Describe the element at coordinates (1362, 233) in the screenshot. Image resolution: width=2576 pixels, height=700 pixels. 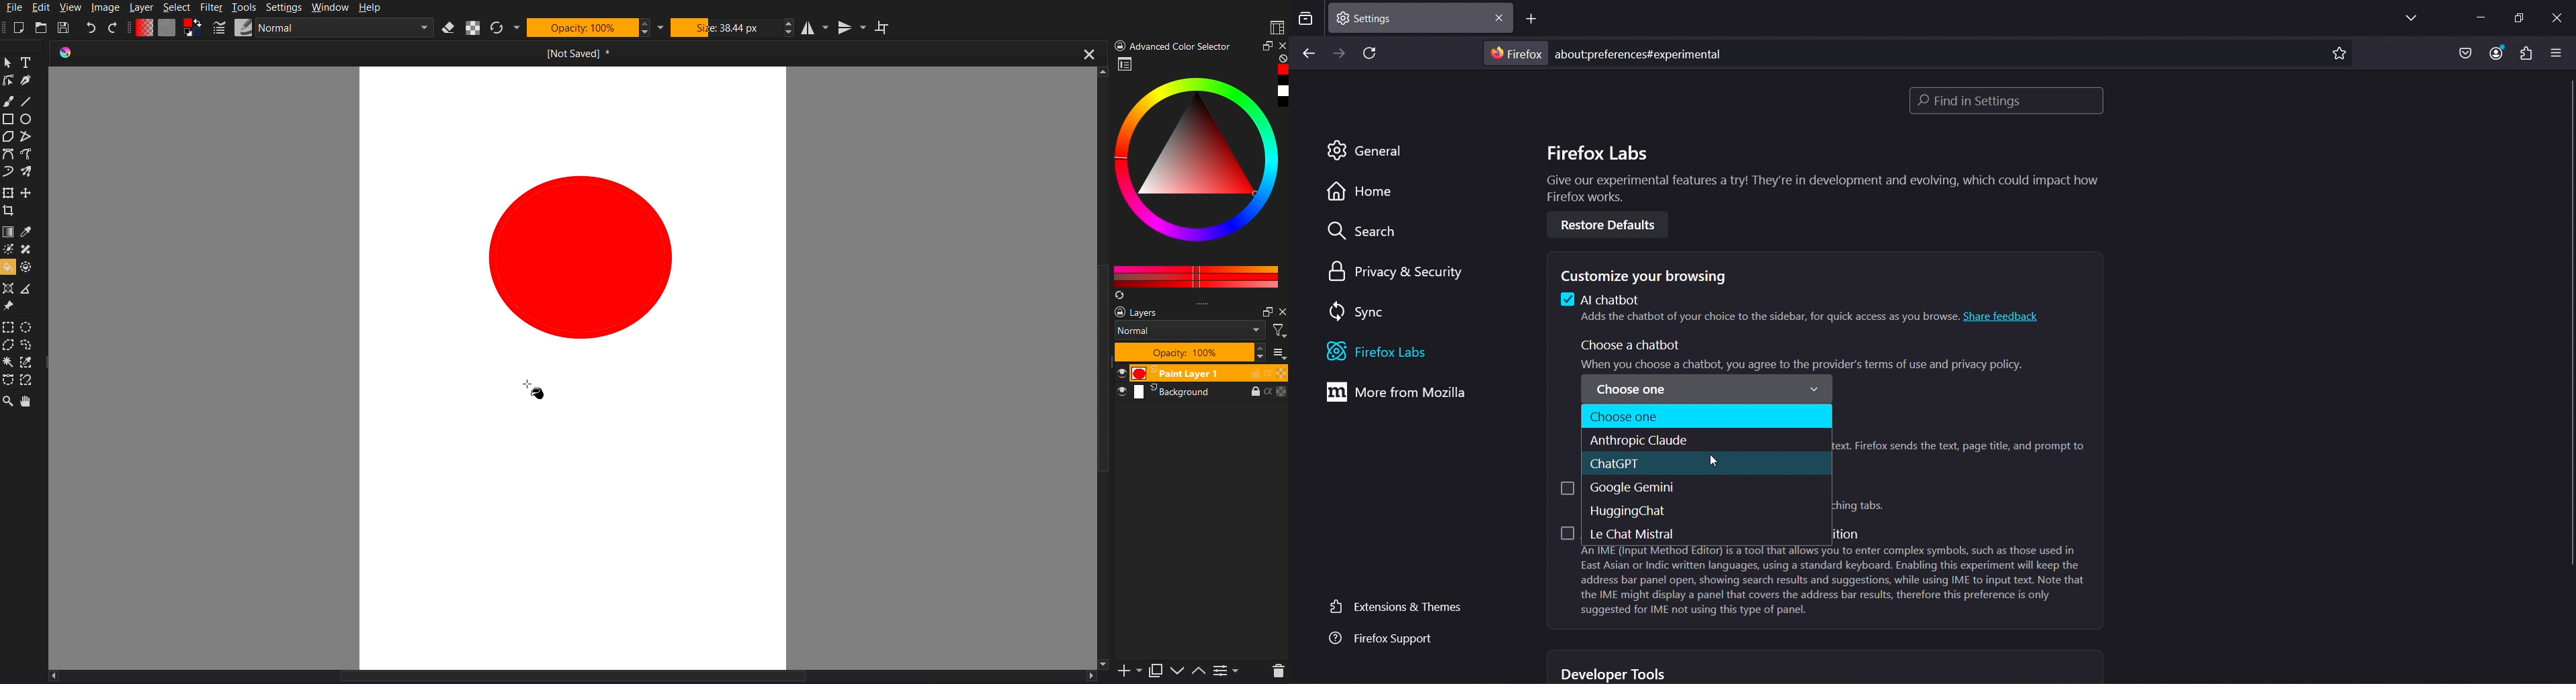
I see `search` at that location.